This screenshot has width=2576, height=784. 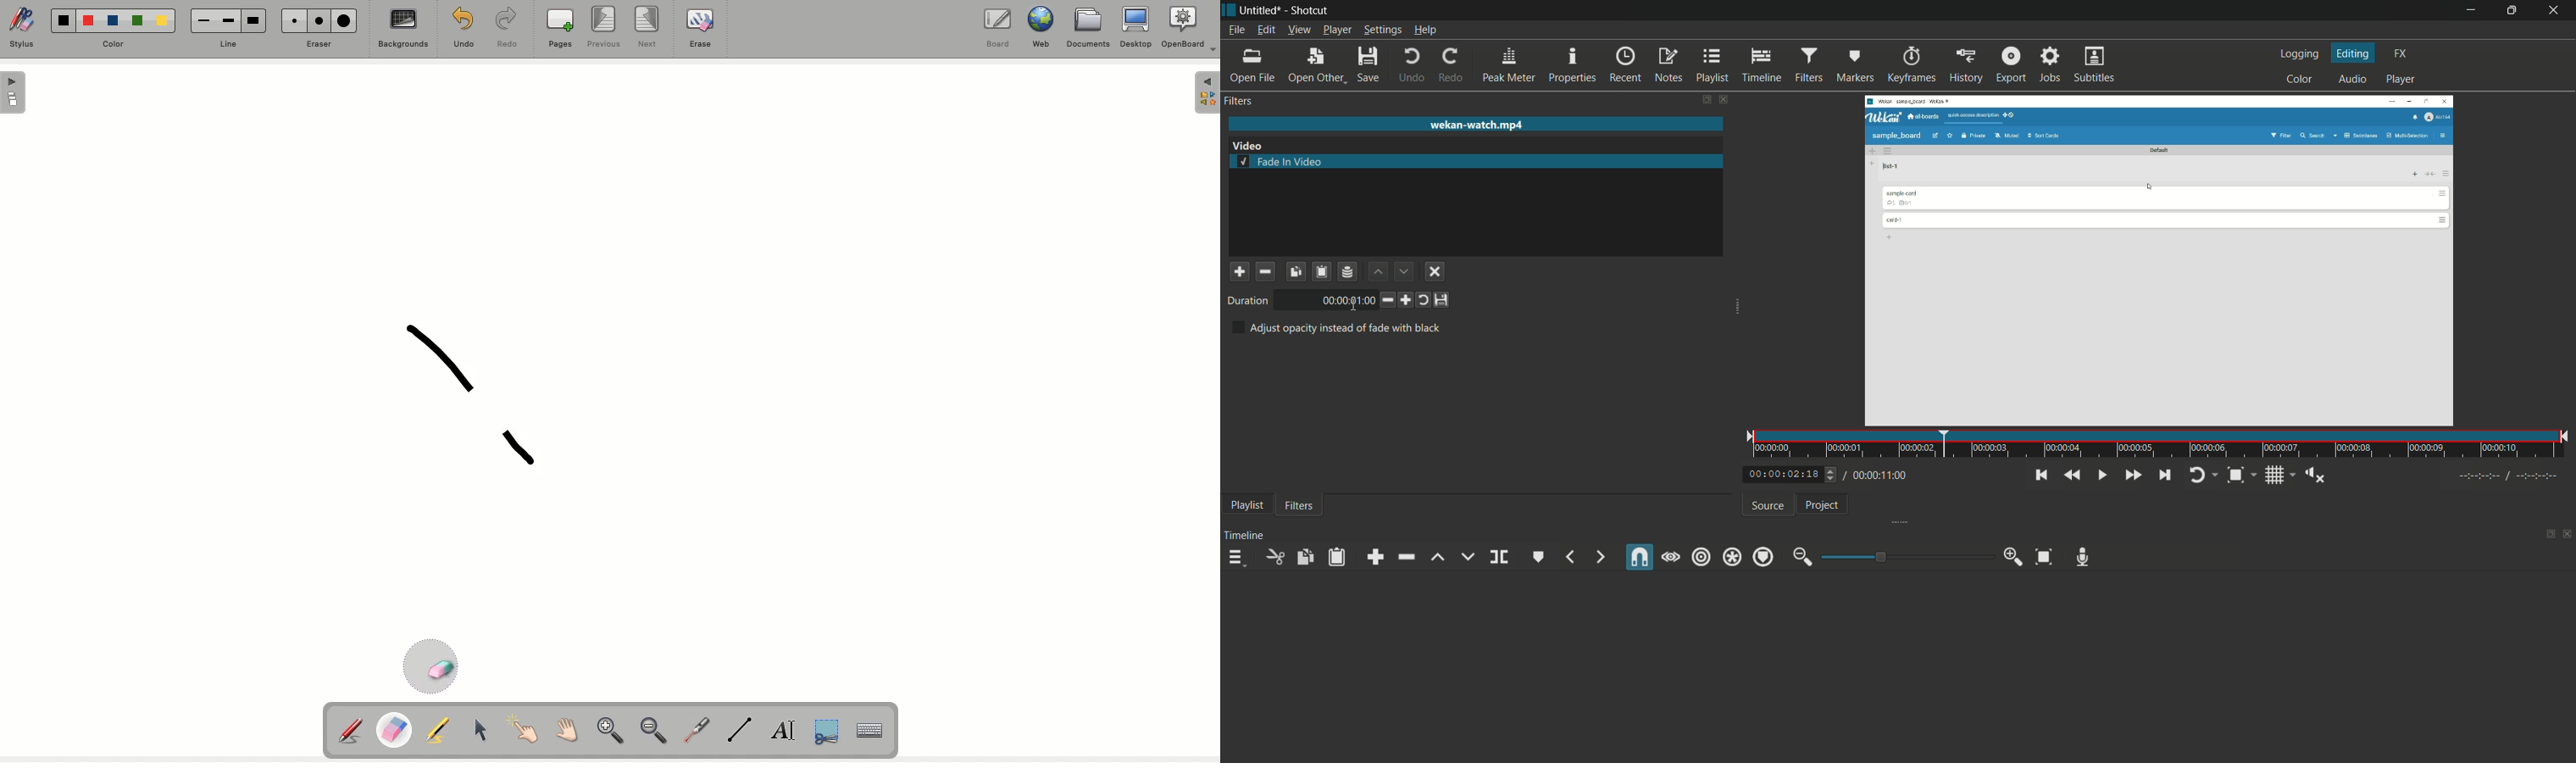 What do you see at coordinates (1412, 66) in the screenshot?
I see `undo` at bounding box center [1412, 66].